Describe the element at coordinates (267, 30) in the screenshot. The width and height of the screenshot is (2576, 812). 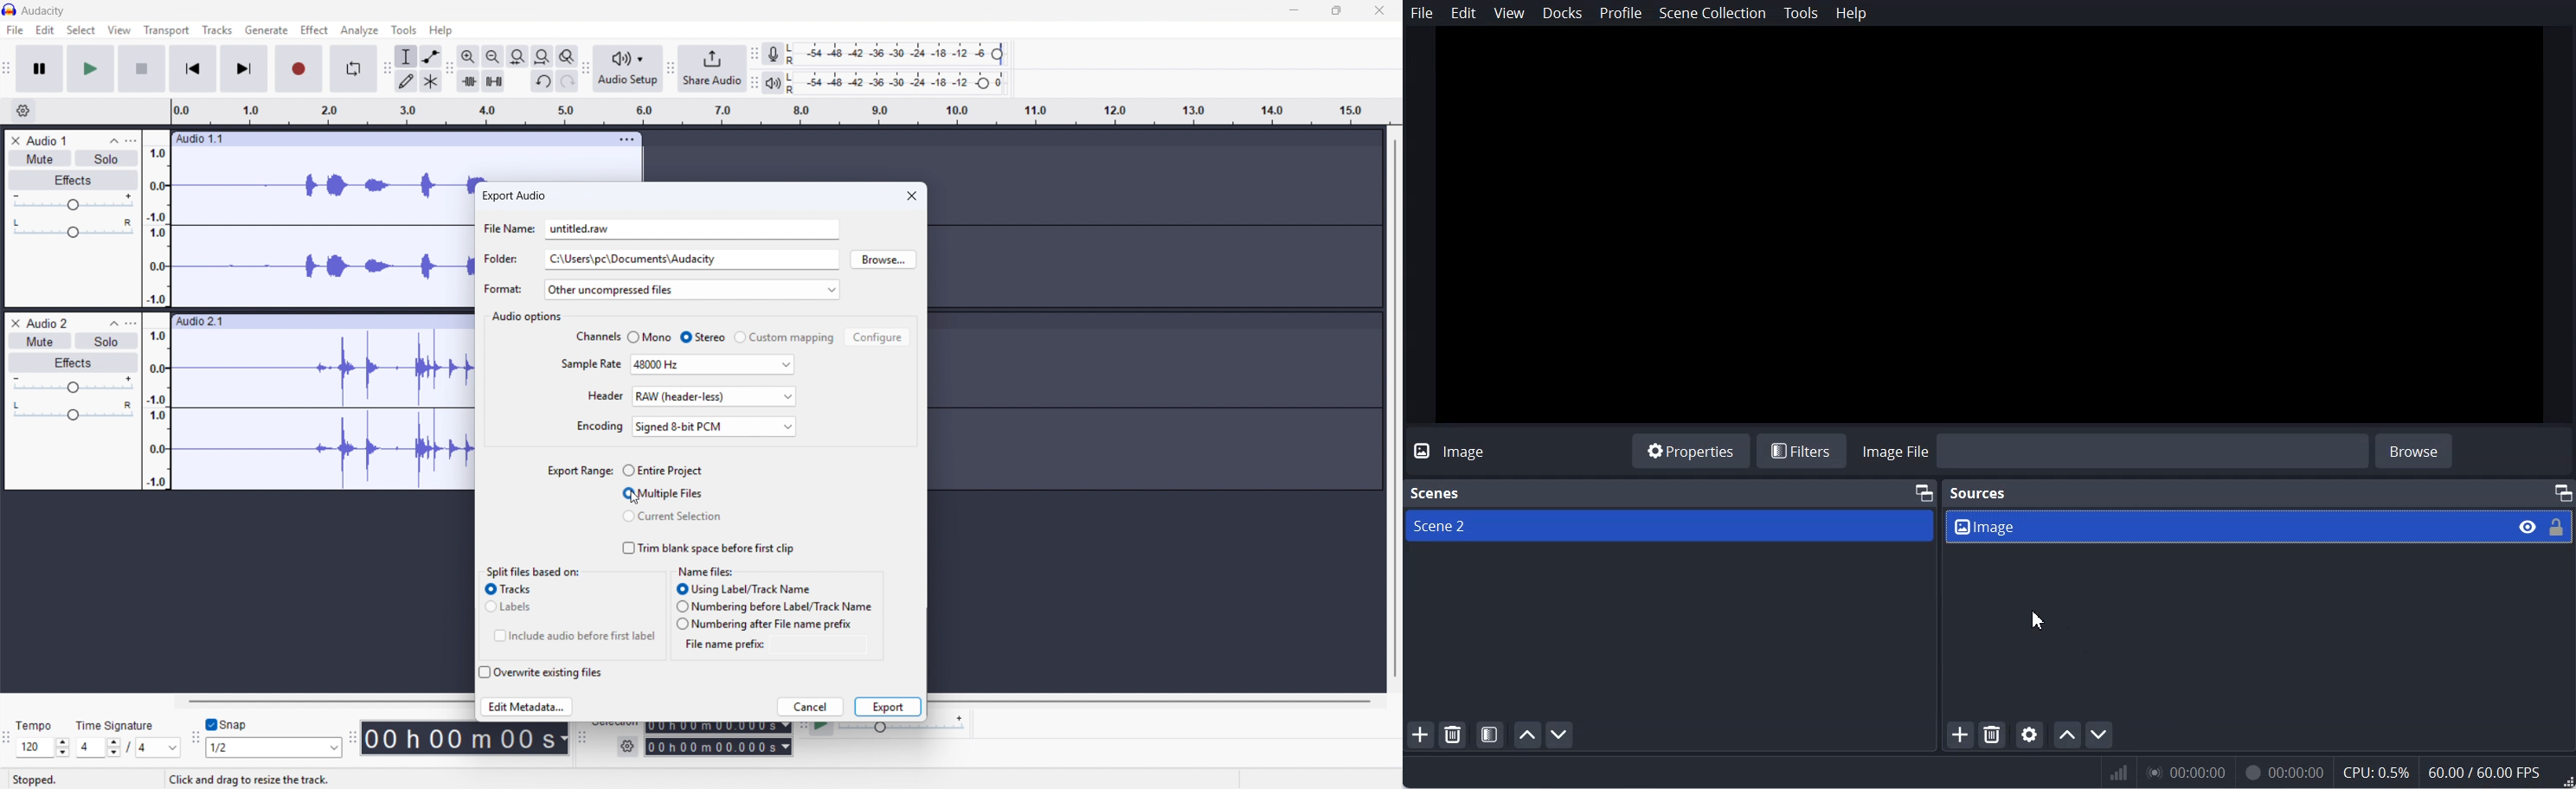
I see `Generate ` at that location.